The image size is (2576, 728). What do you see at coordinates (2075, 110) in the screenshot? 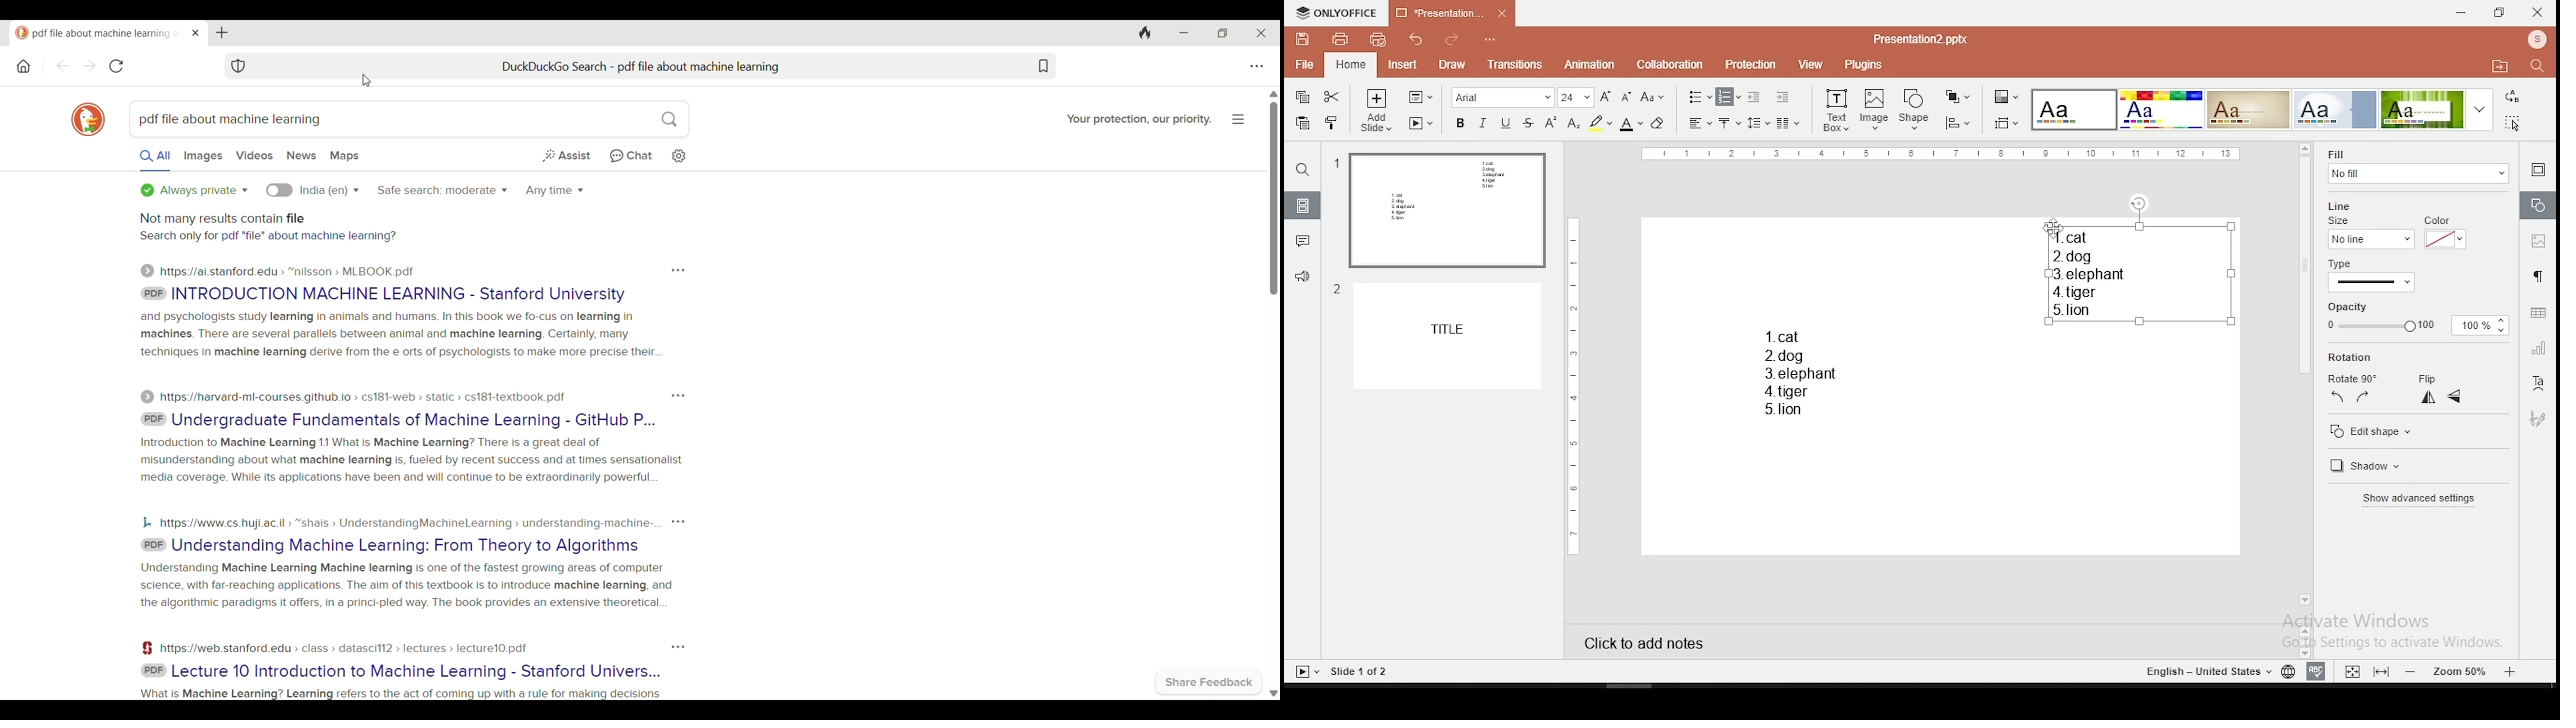
I see `theme` at bounding box center [2075, 110].